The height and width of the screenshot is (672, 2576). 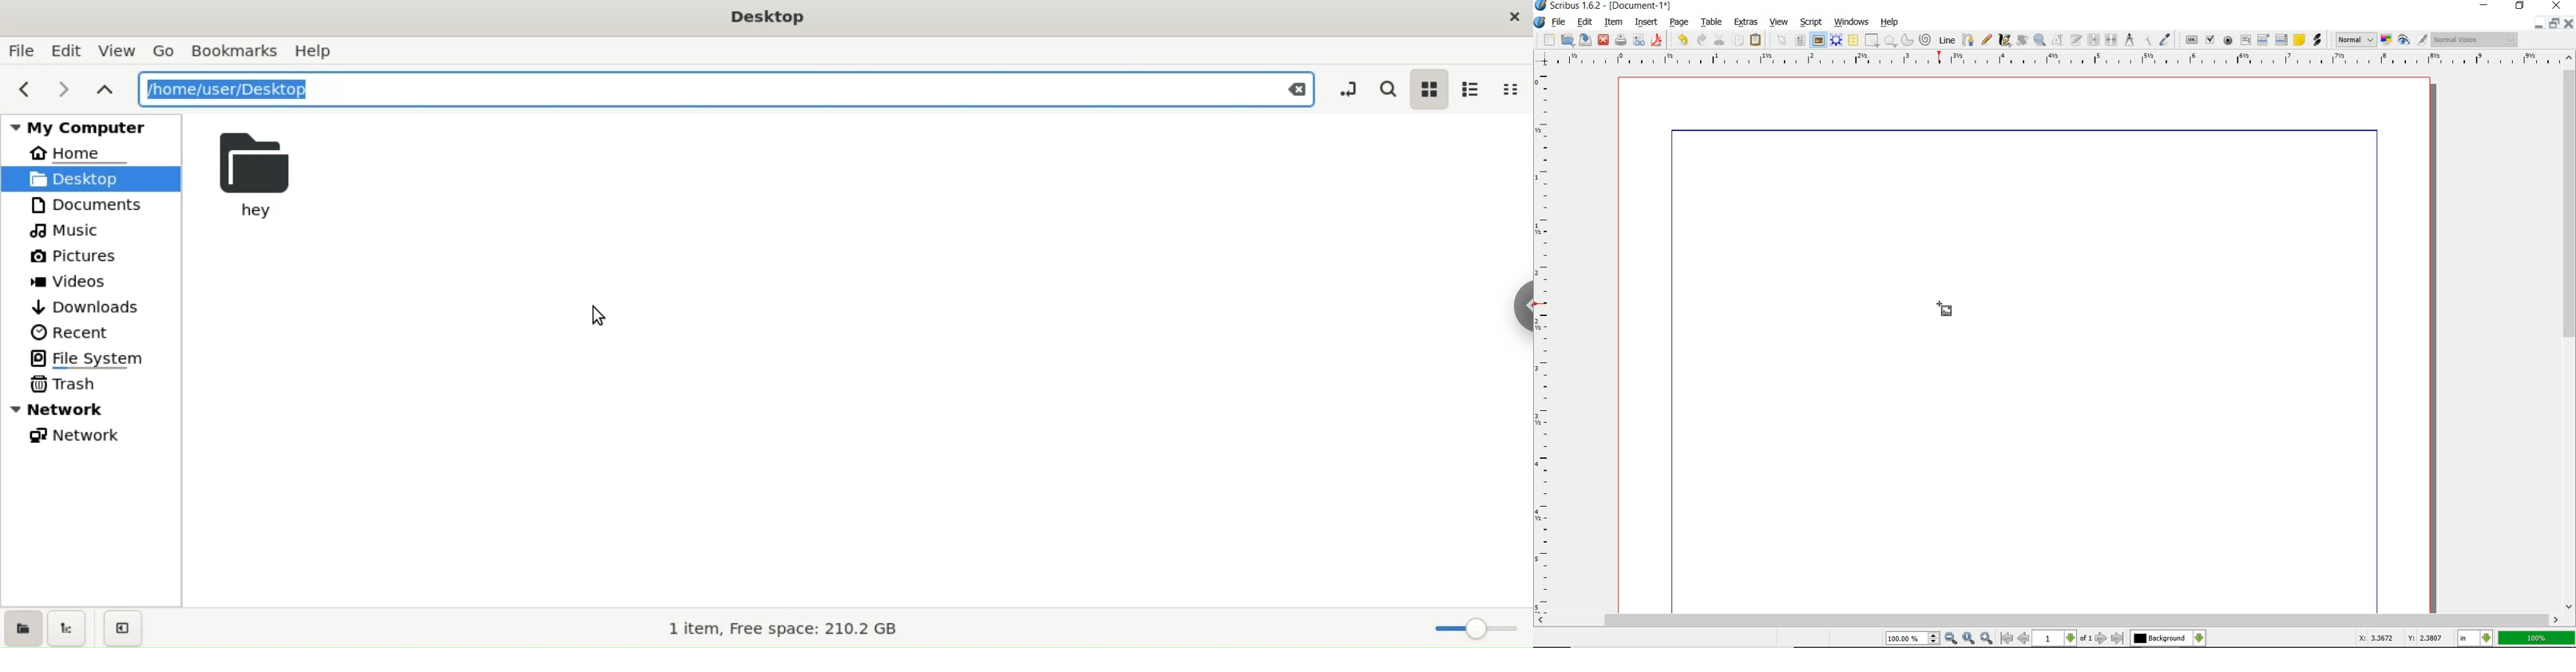 I want to click on pdf text field, so click(x=2245, y=40).